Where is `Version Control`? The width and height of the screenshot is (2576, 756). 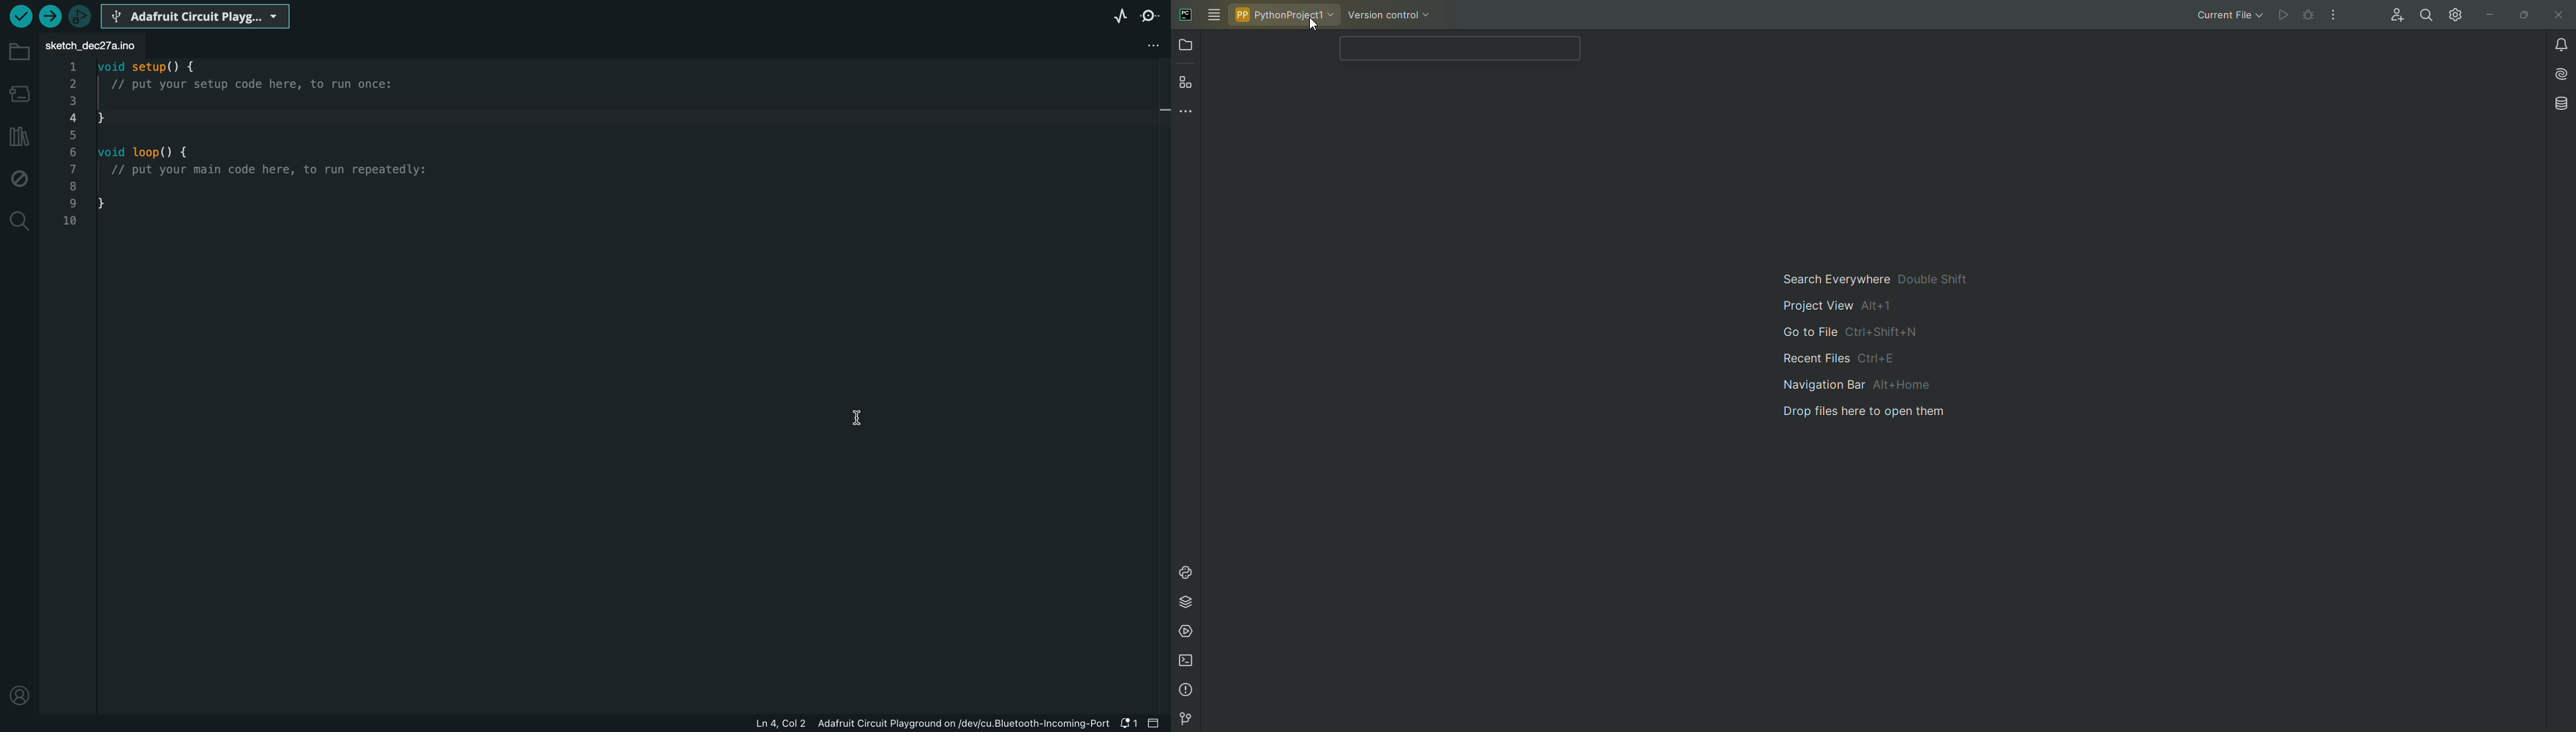 Version Control is located at coordinates (1183, 719).